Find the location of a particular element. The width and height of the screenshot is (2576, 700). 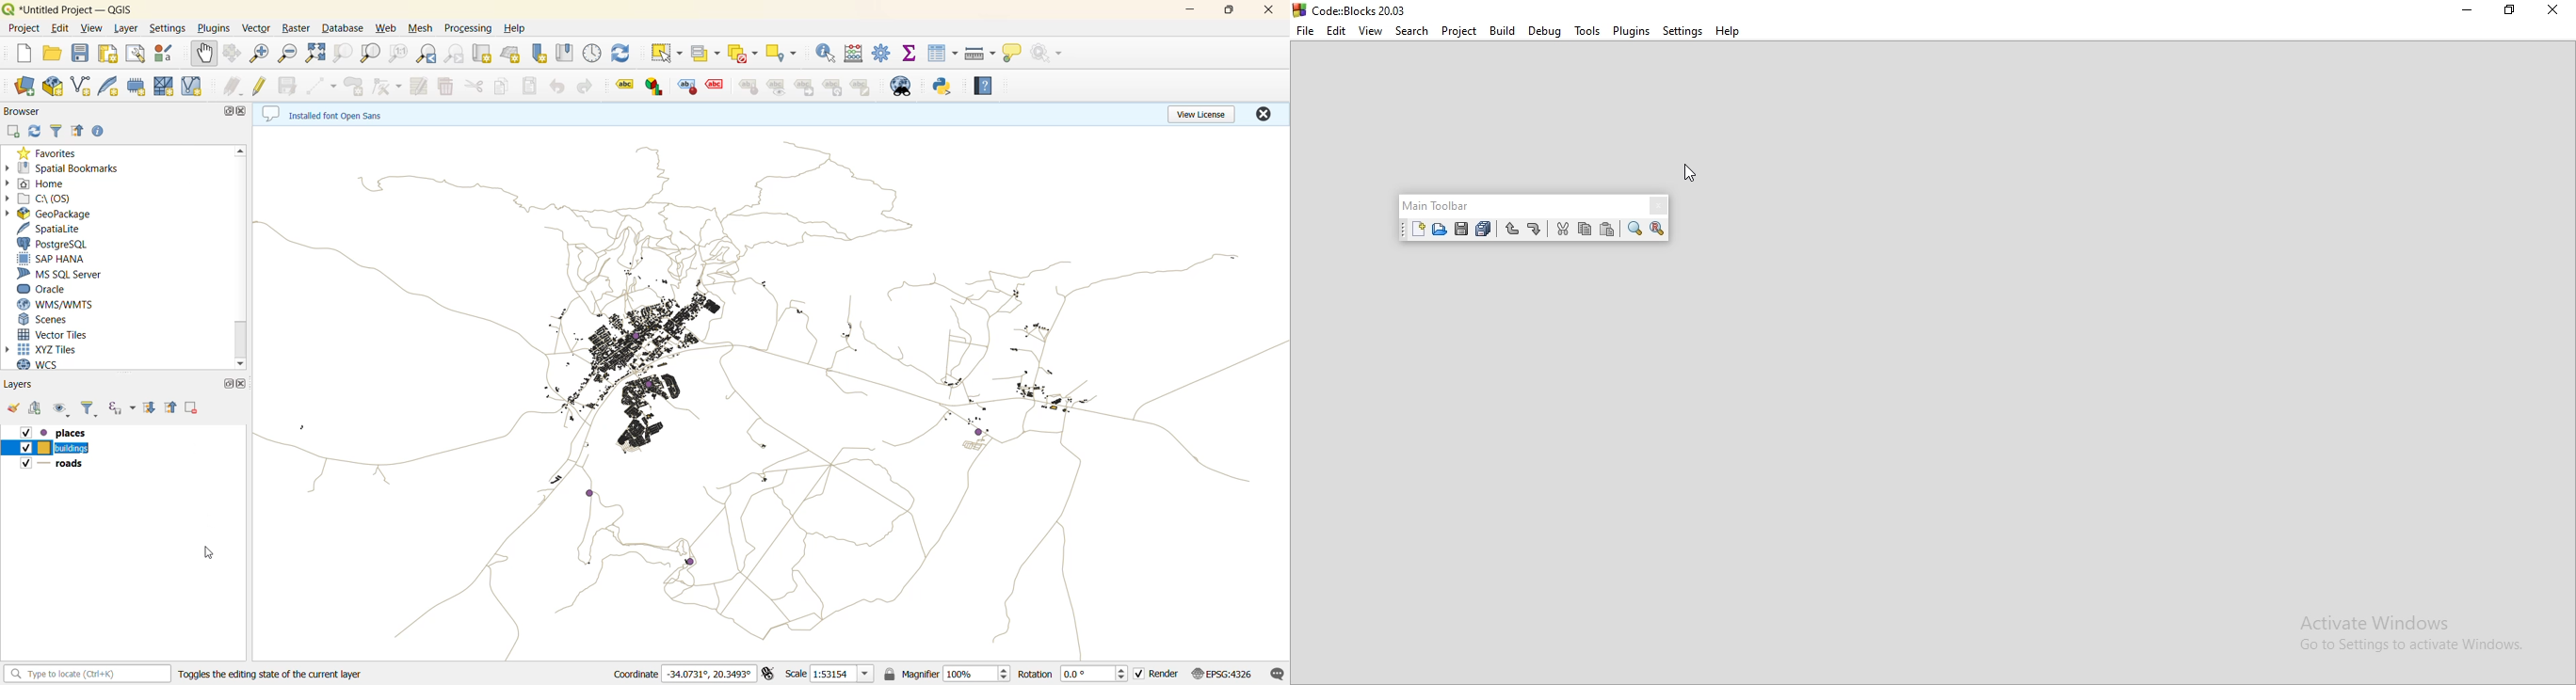

zoom native is located at coordinates (398, 54).